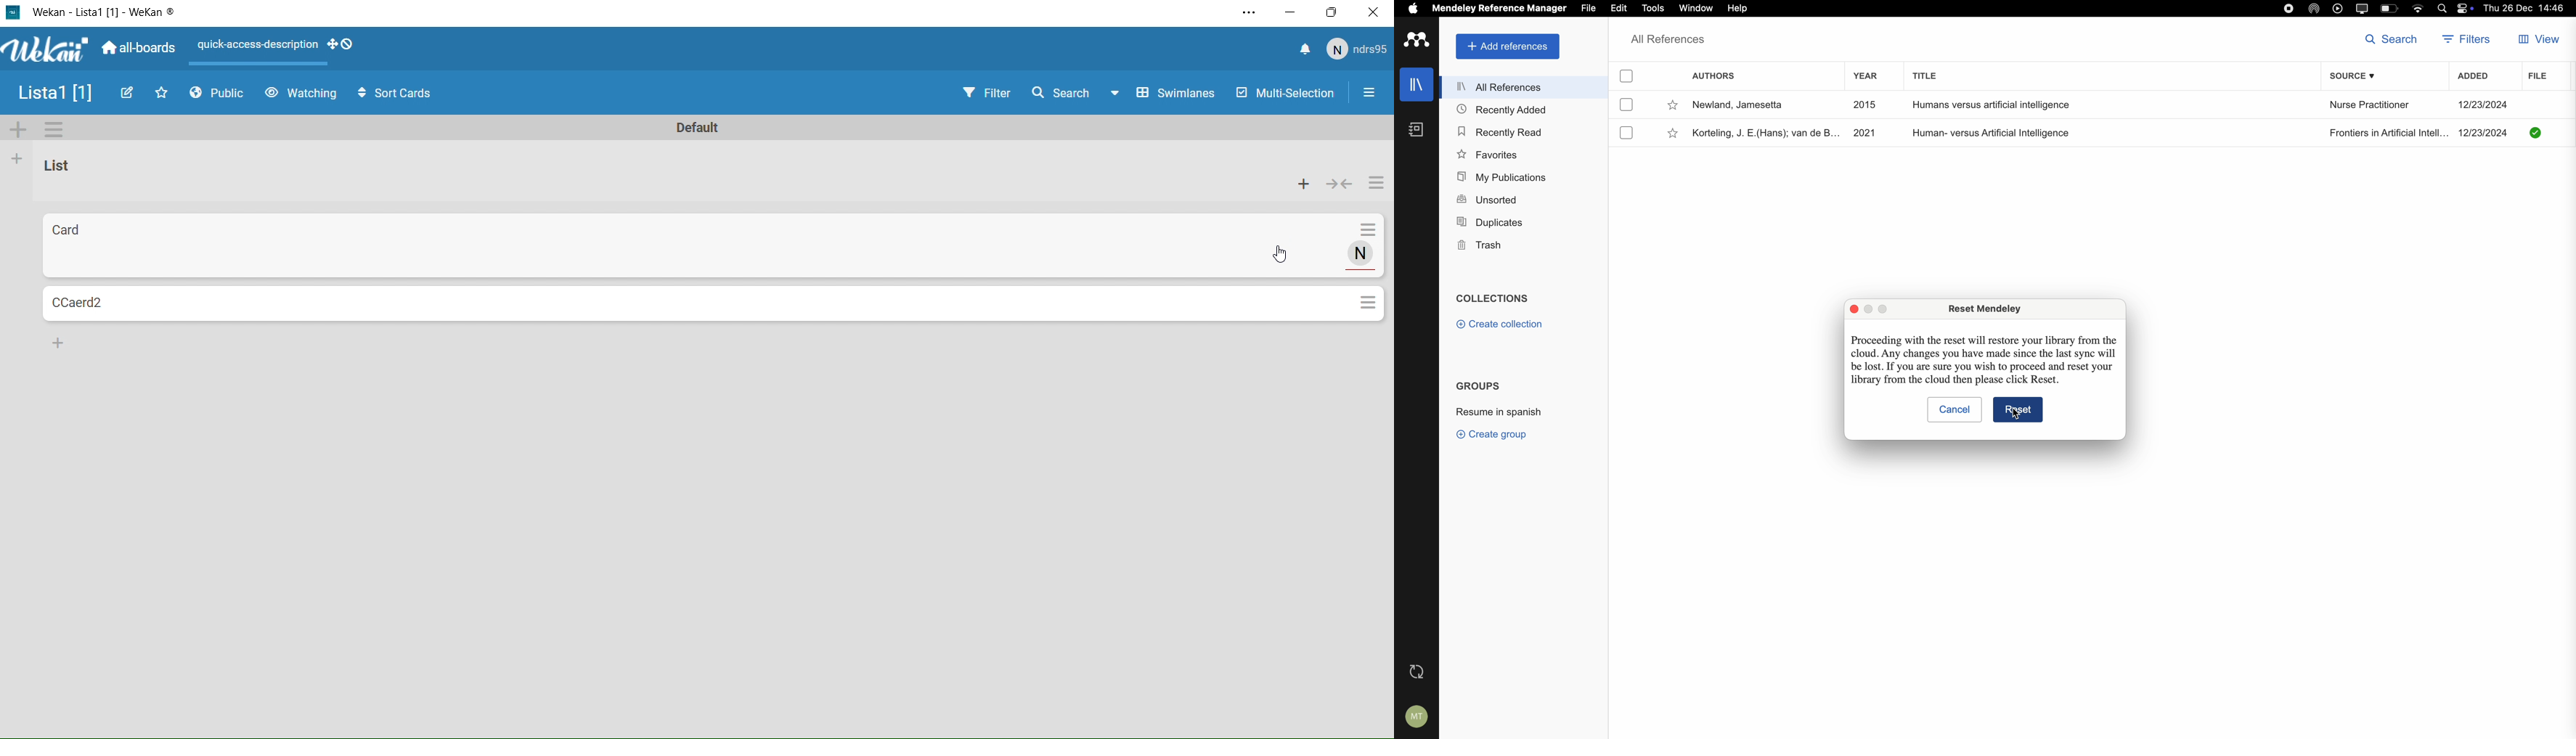 This screenshot has height=756, width=2576. What do you see at coordinates (1711, 76) in the screenshot?
I see `authors` at bounding box center [1711, 76].